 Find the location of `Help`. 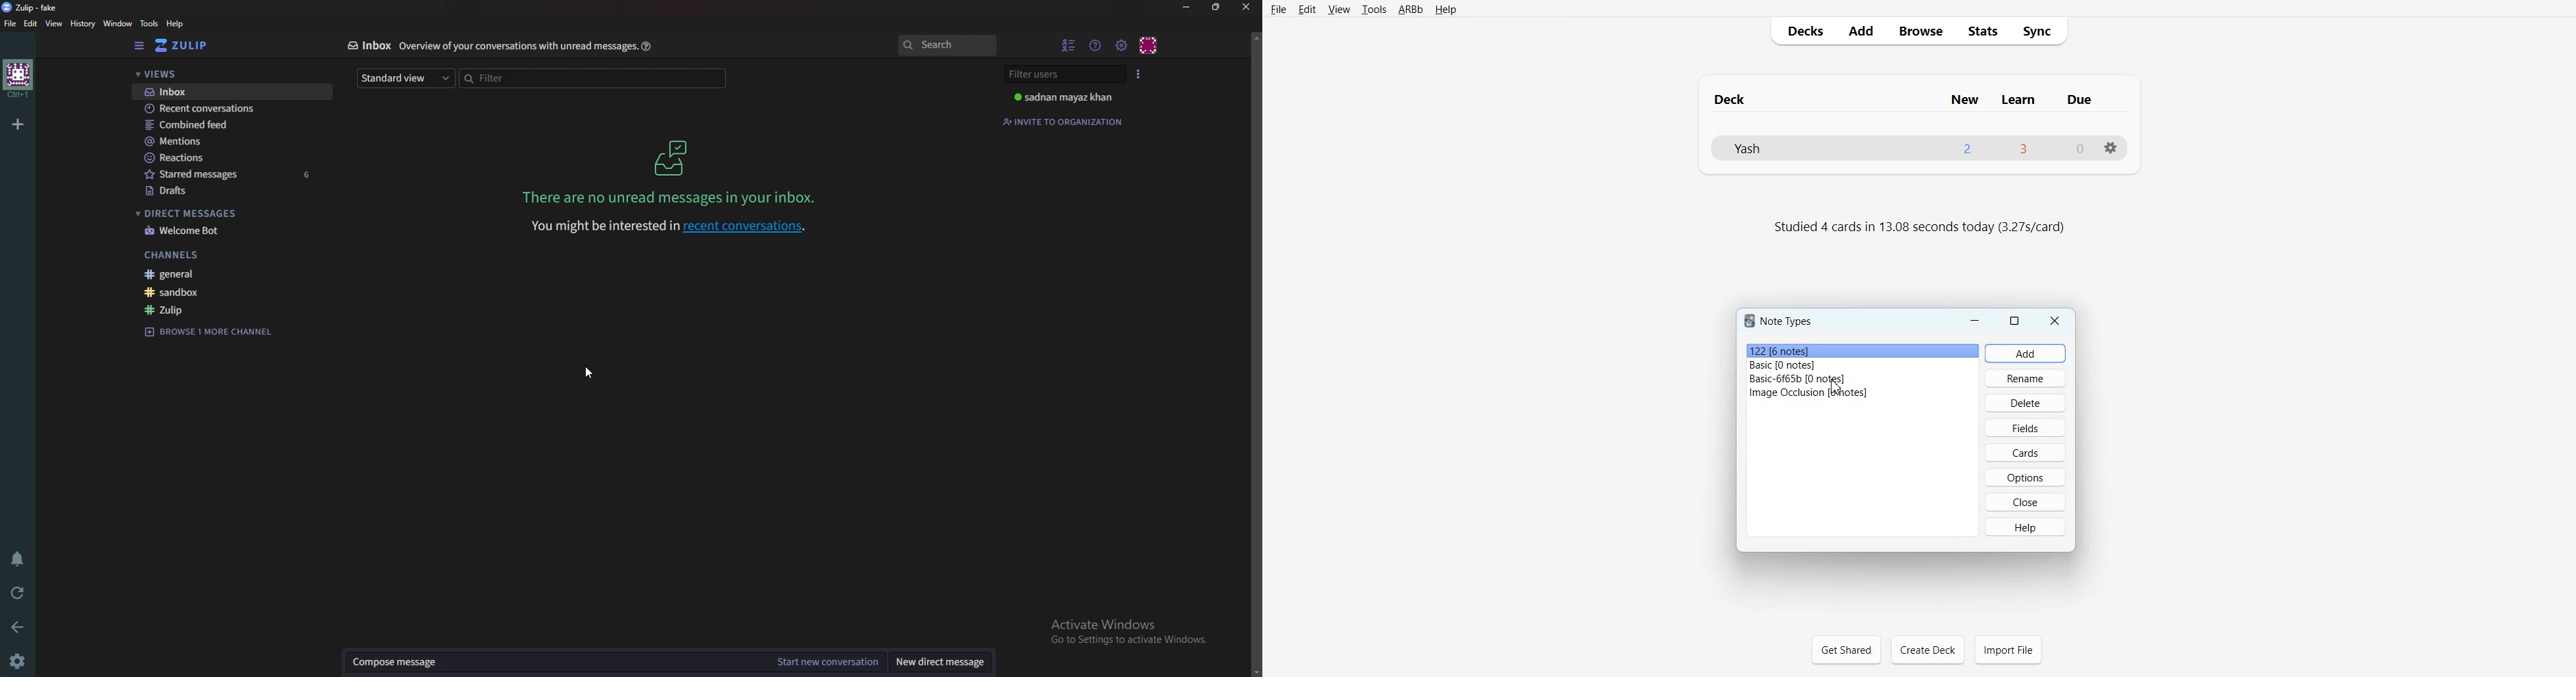

Help is located at coordinates (2025, 526).